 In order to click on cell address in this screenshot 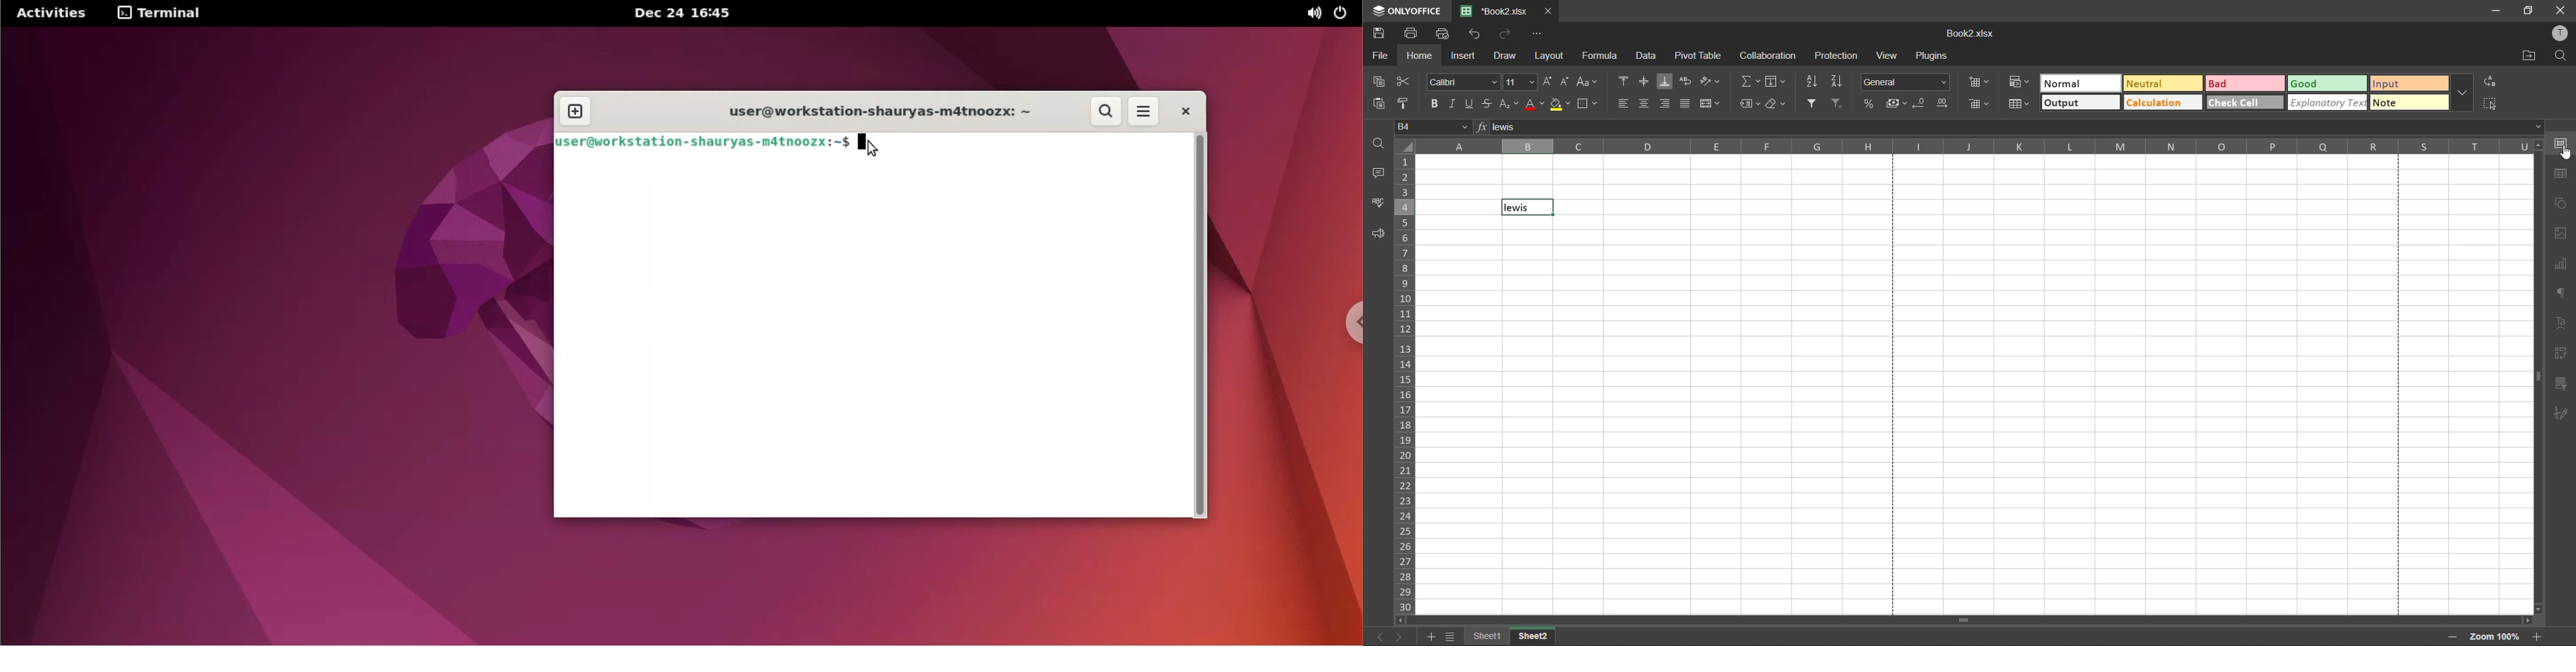, I will do `click(1433, 128)`.